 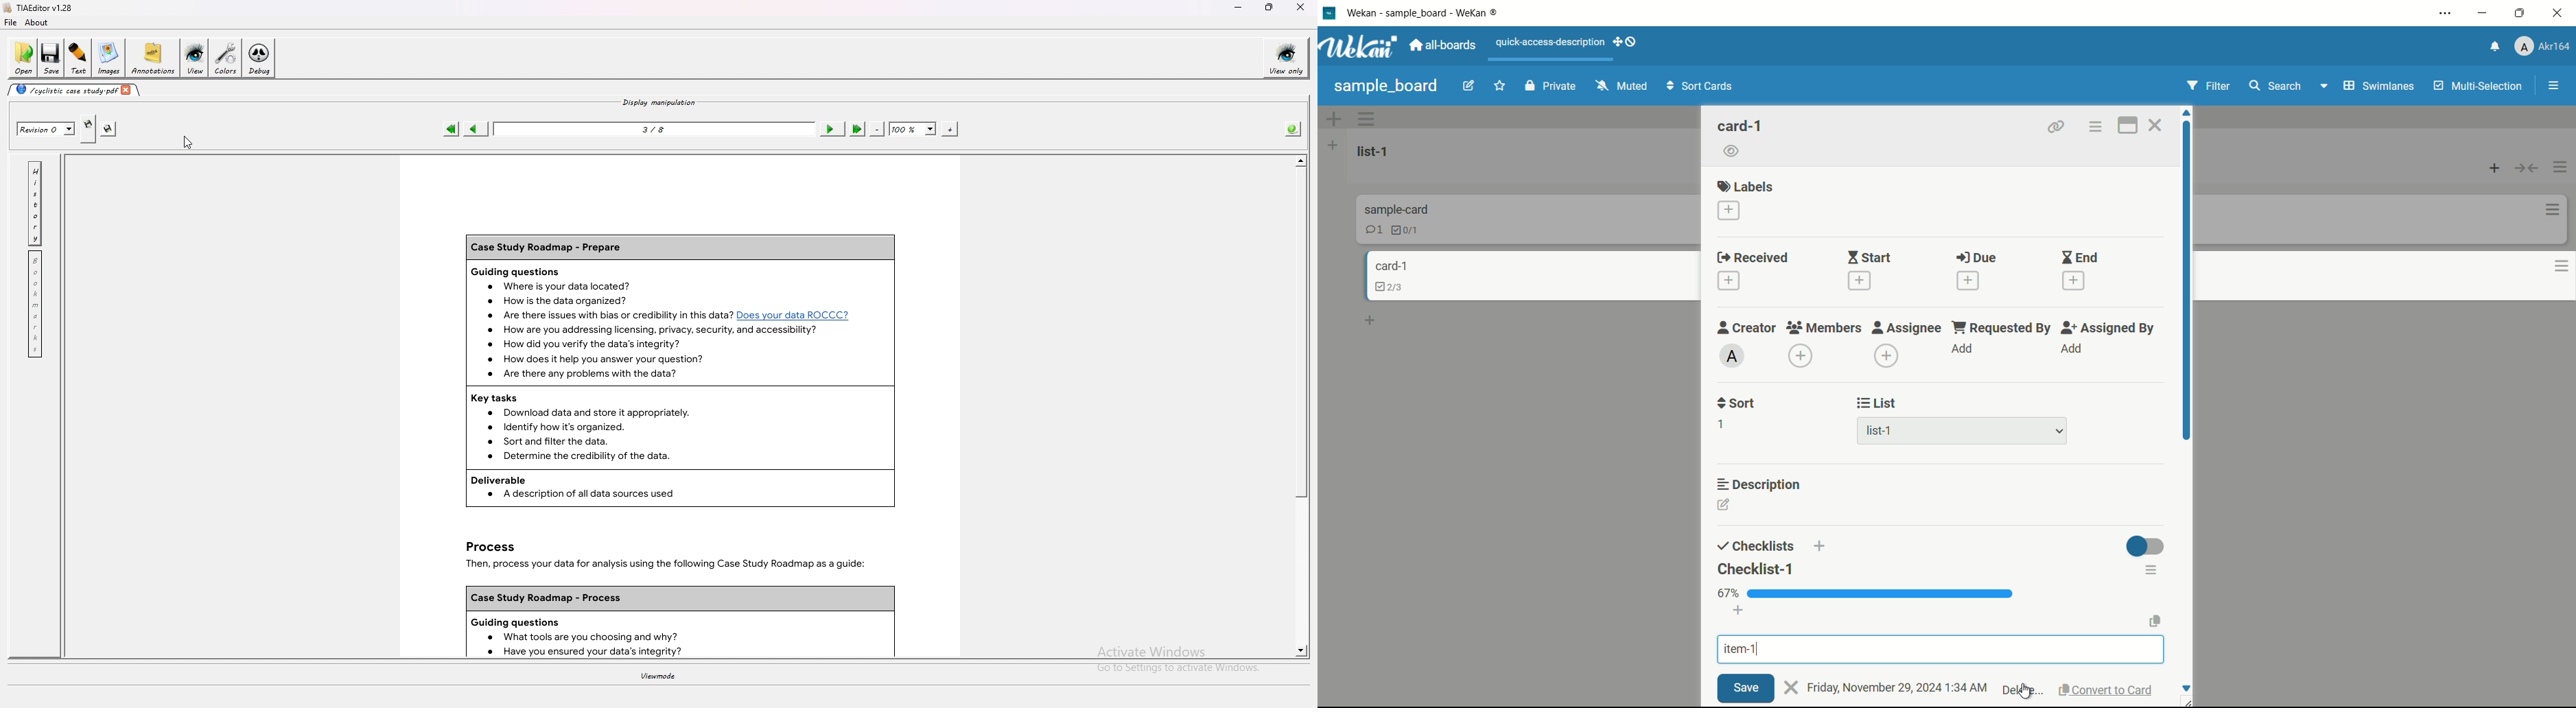 I want to click on next page, so click(x=832, y=128).